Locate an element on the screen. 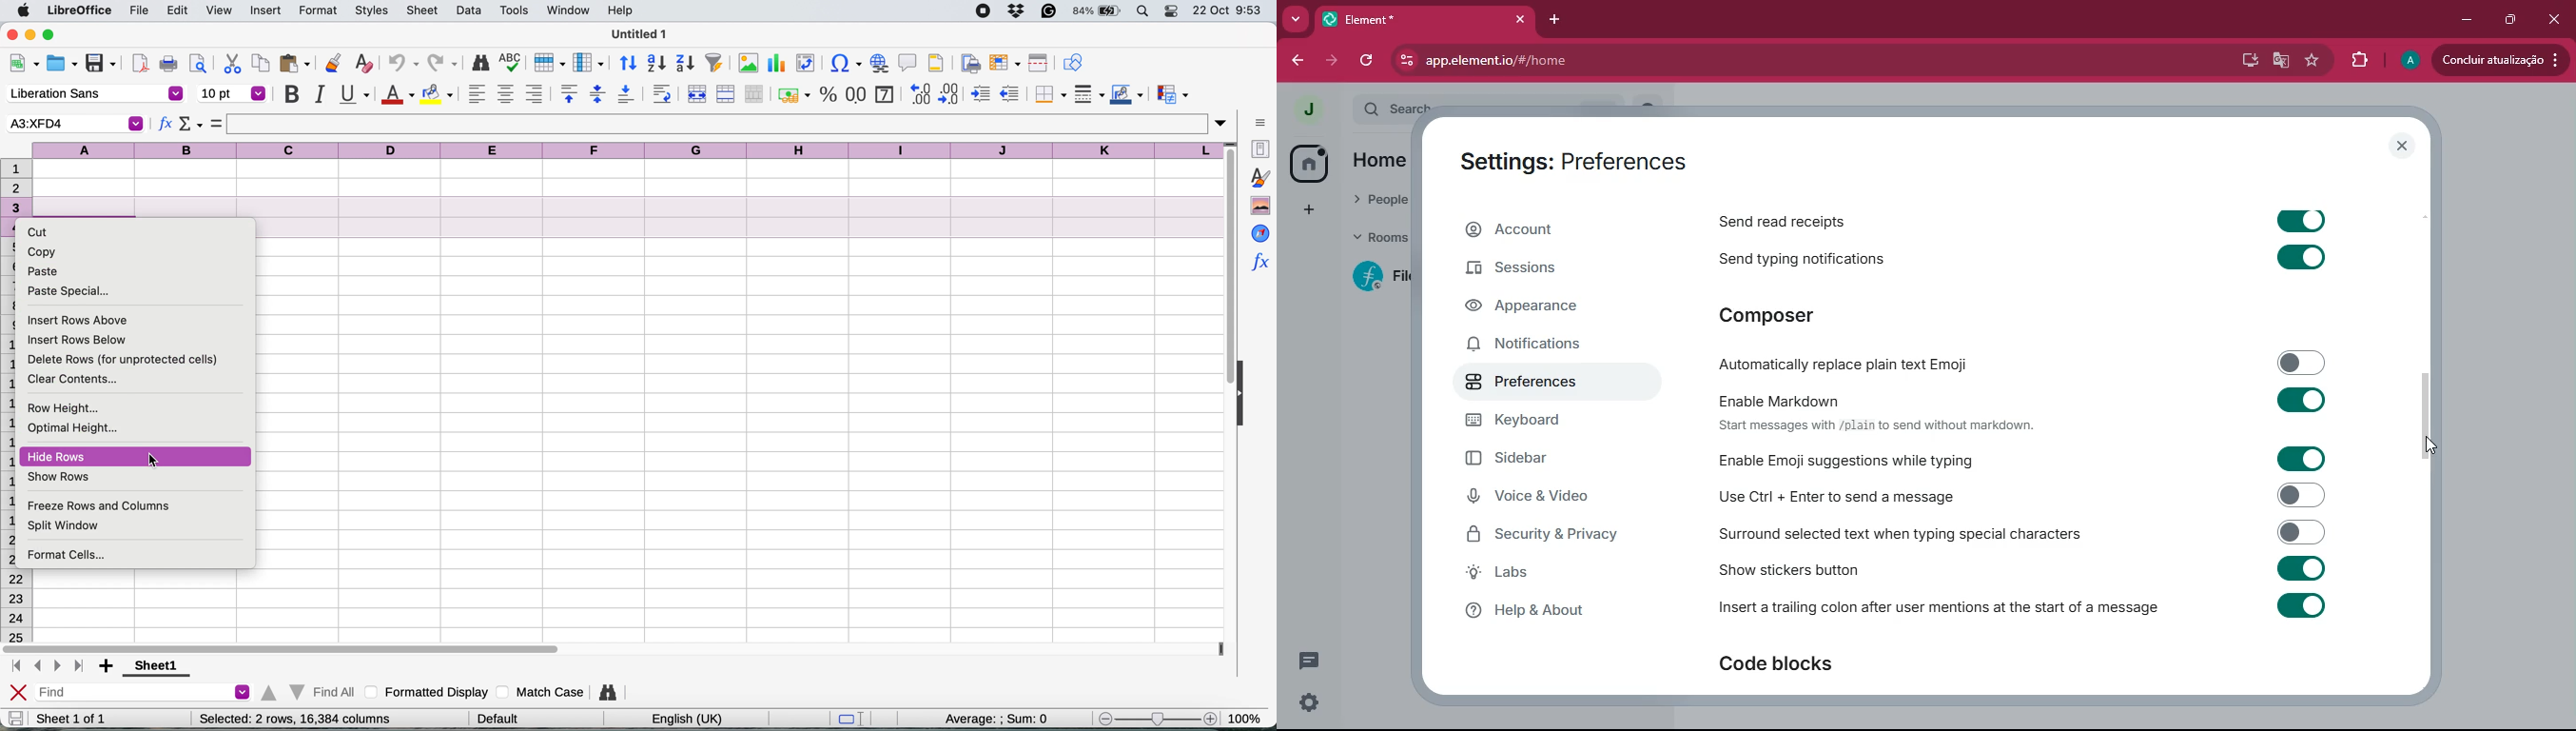 Image resolution: width=2576 pixels, height=756 pixels. account is located at coordinates (1548, 229).